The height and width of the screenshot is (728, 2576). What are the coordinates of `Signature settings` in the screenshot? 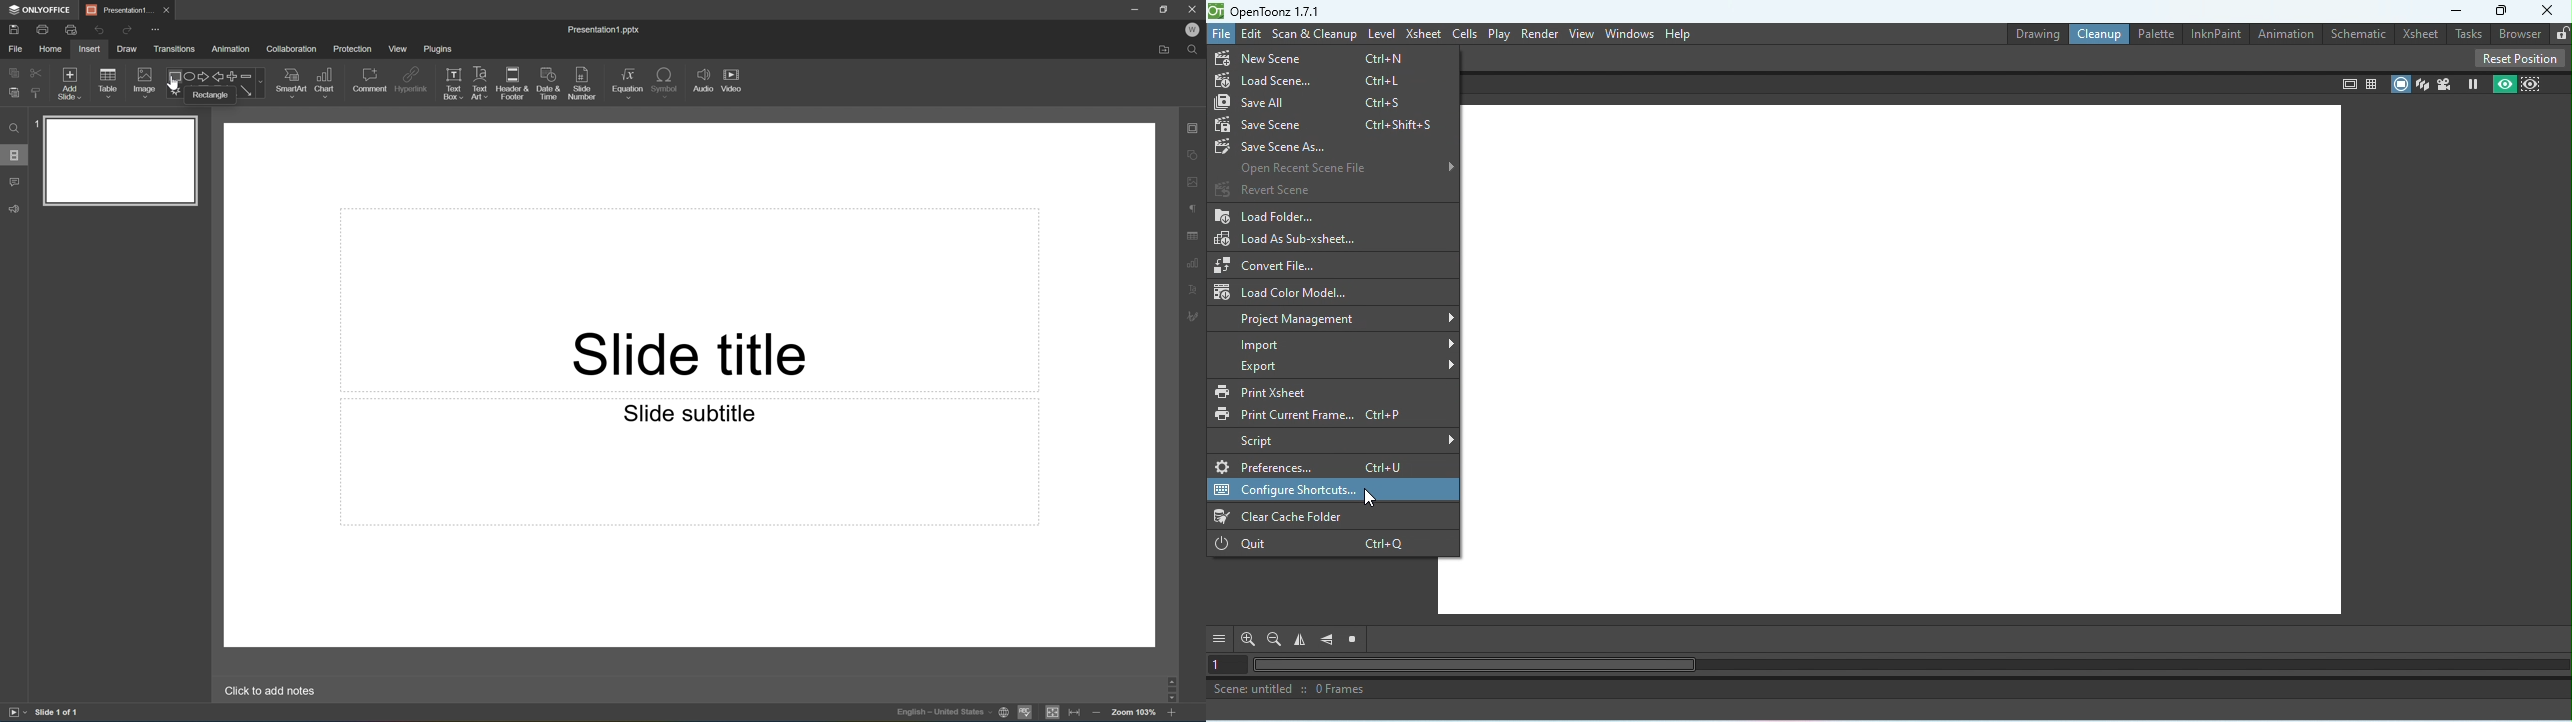 It's located at (1195, 317).